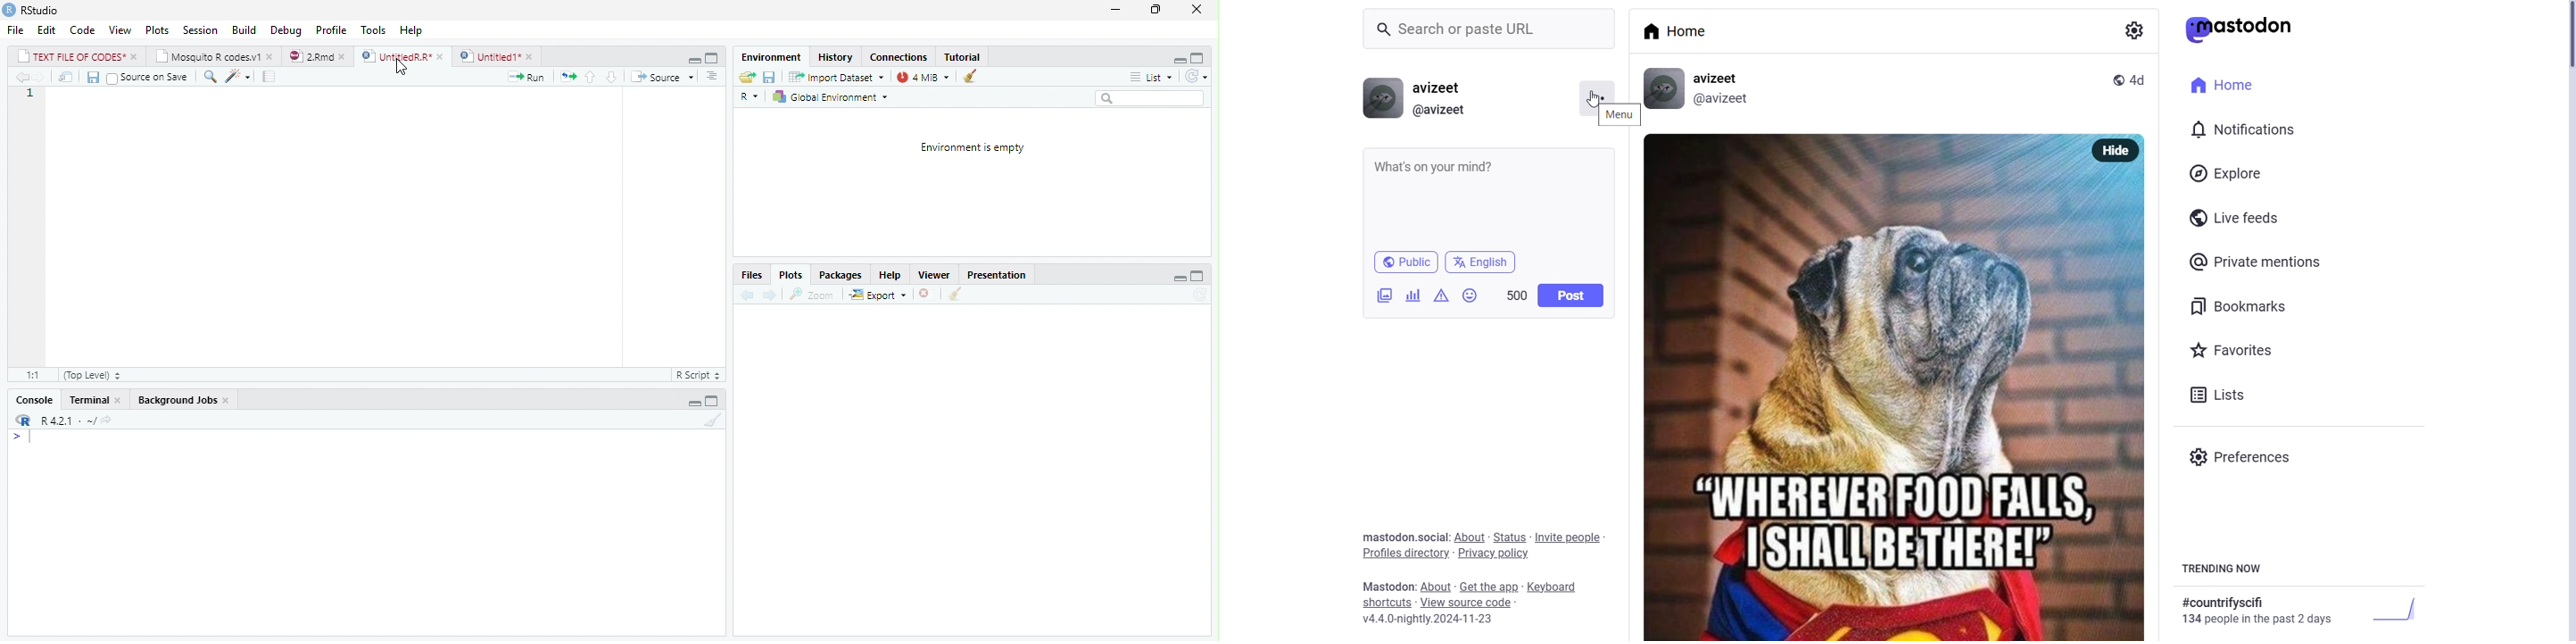  What do you see at coordinates (1153, 78) in the screenshot?
I see `= List` at bounding box center [1153, 78].